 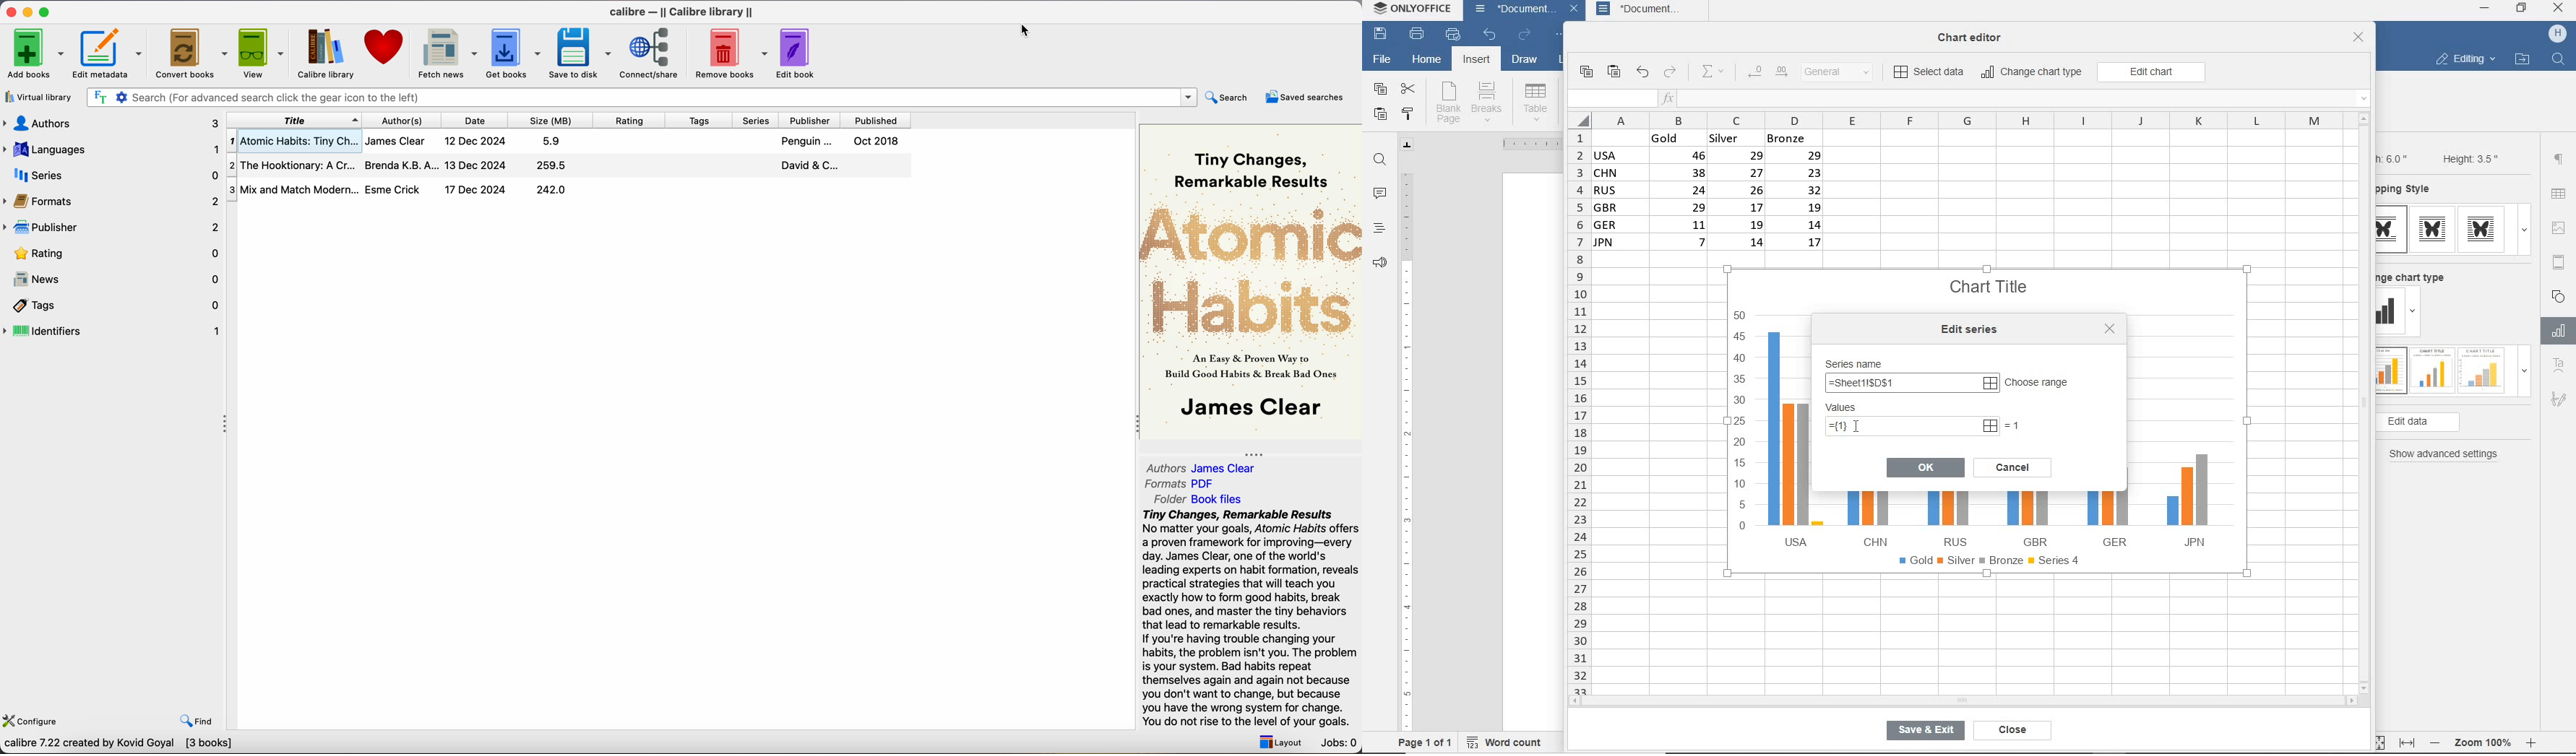 I want to click on redo , so click(x=1671, y=73).